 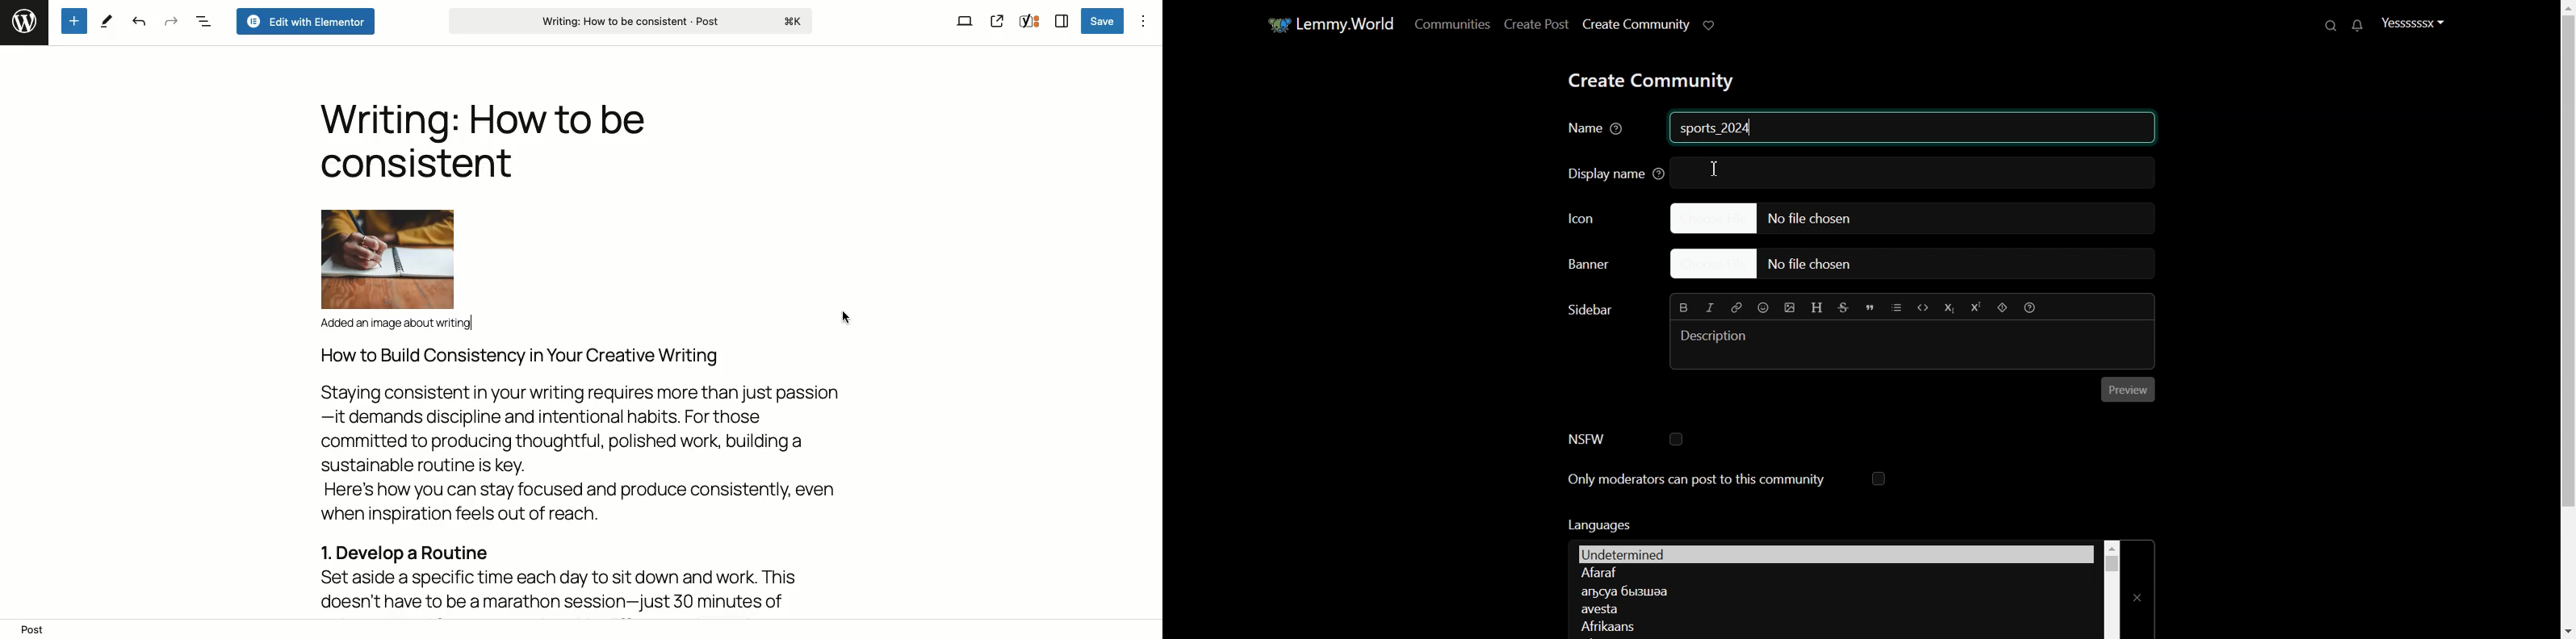 I want to click on Code, so click(x=1923, y=307).